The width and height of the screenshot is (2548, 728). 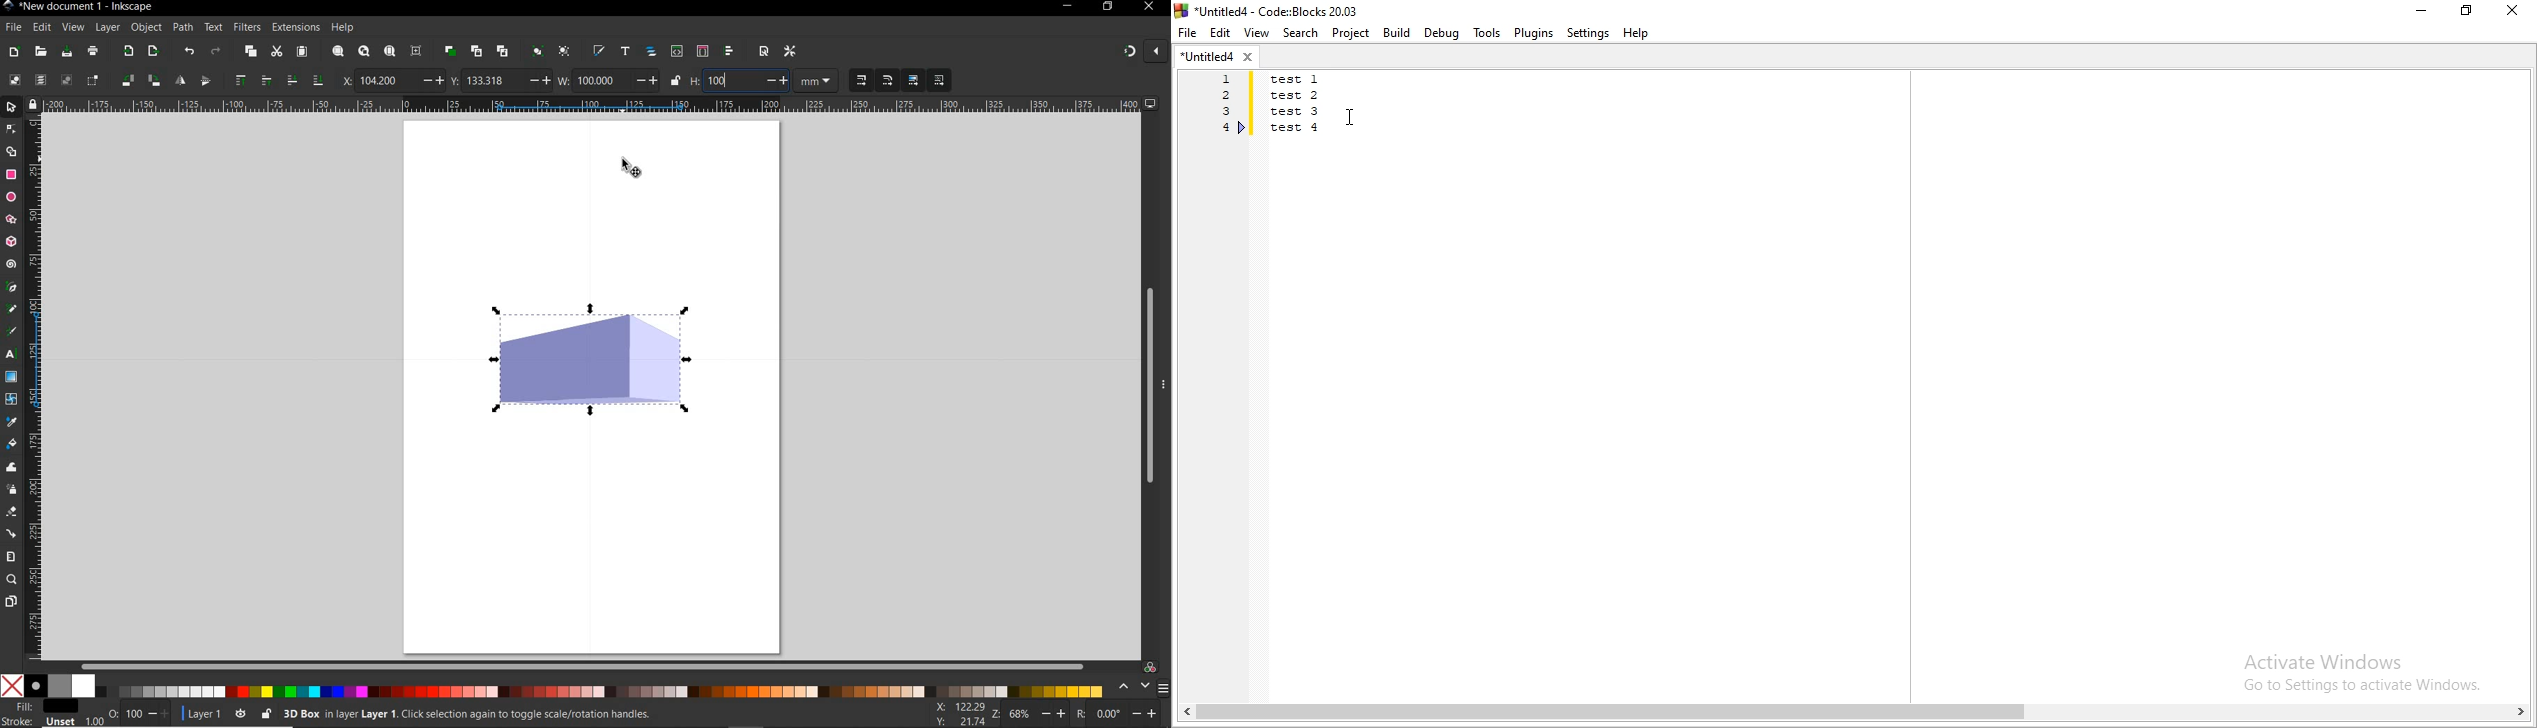 What do you see at coordinates (416, 50) in the screenshot?
I see `zoom center page` at bounding box center [416, 50].